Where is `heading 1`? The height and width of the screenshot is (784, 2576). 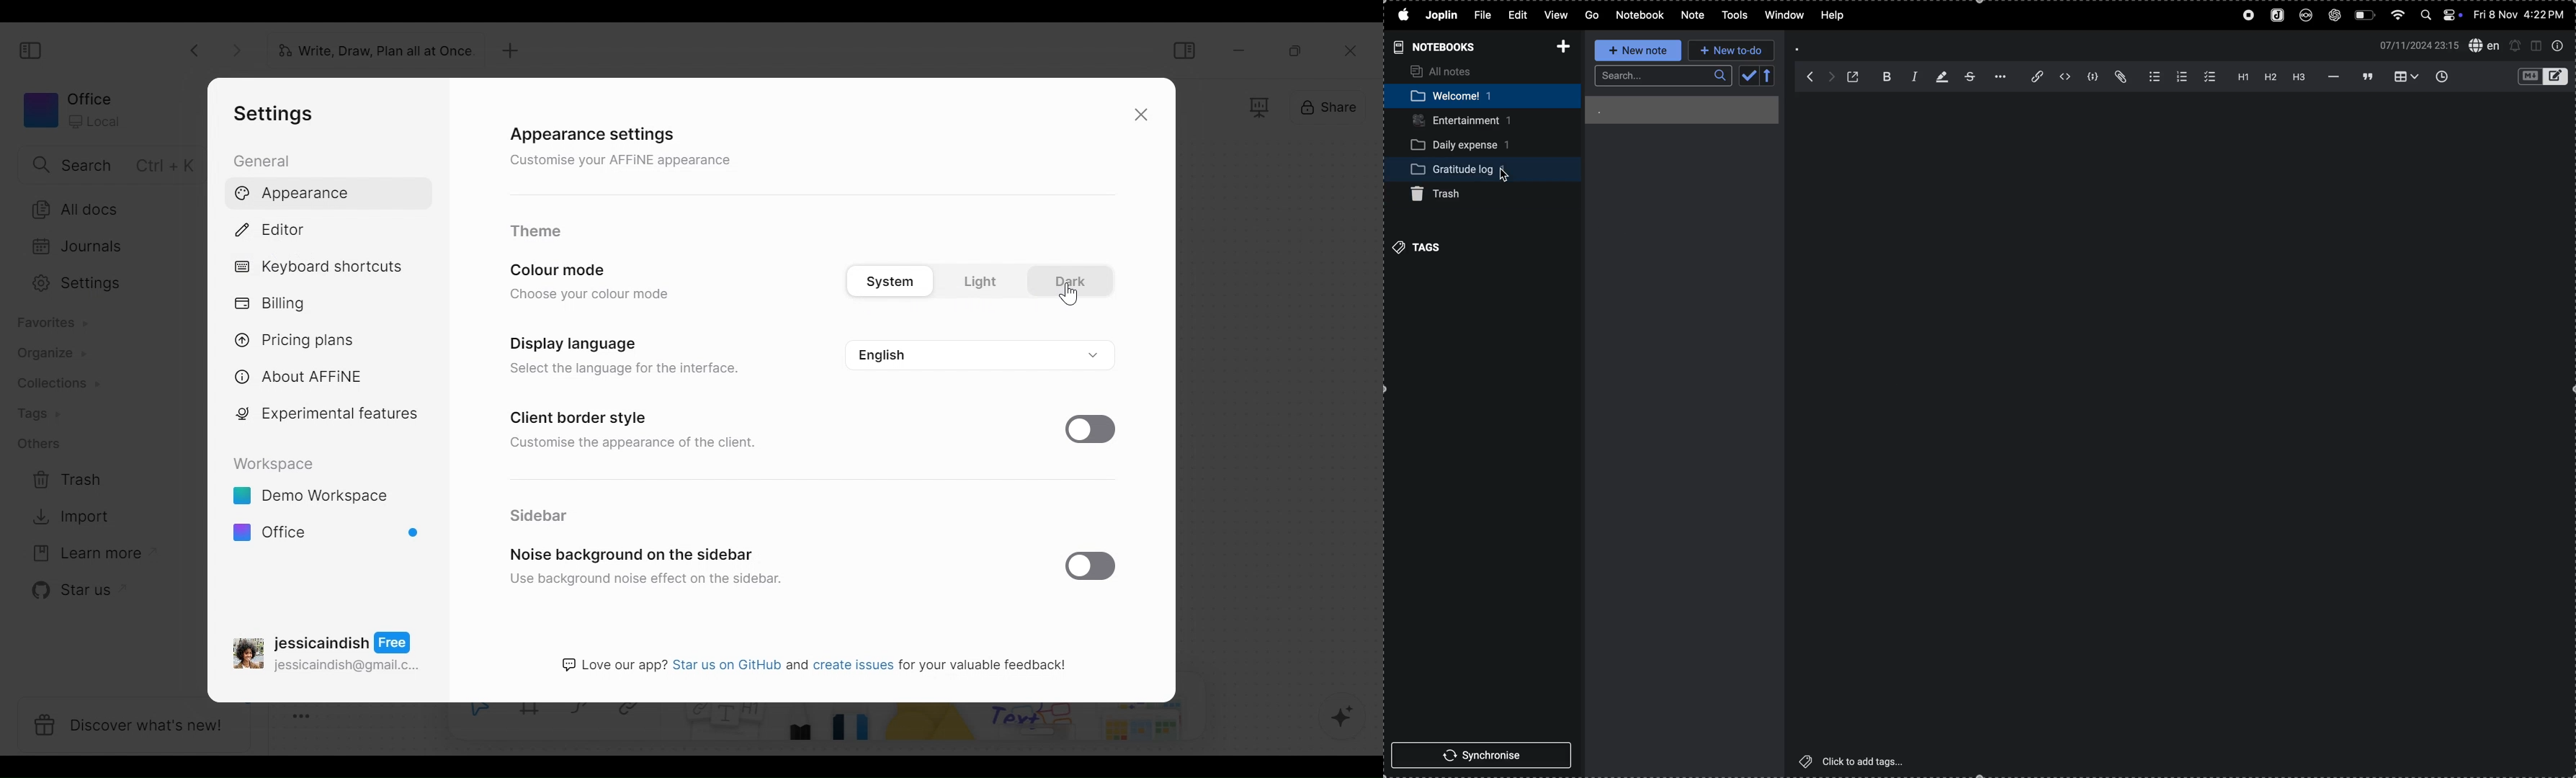
heading 1 is located at coordinates (2240, 76).